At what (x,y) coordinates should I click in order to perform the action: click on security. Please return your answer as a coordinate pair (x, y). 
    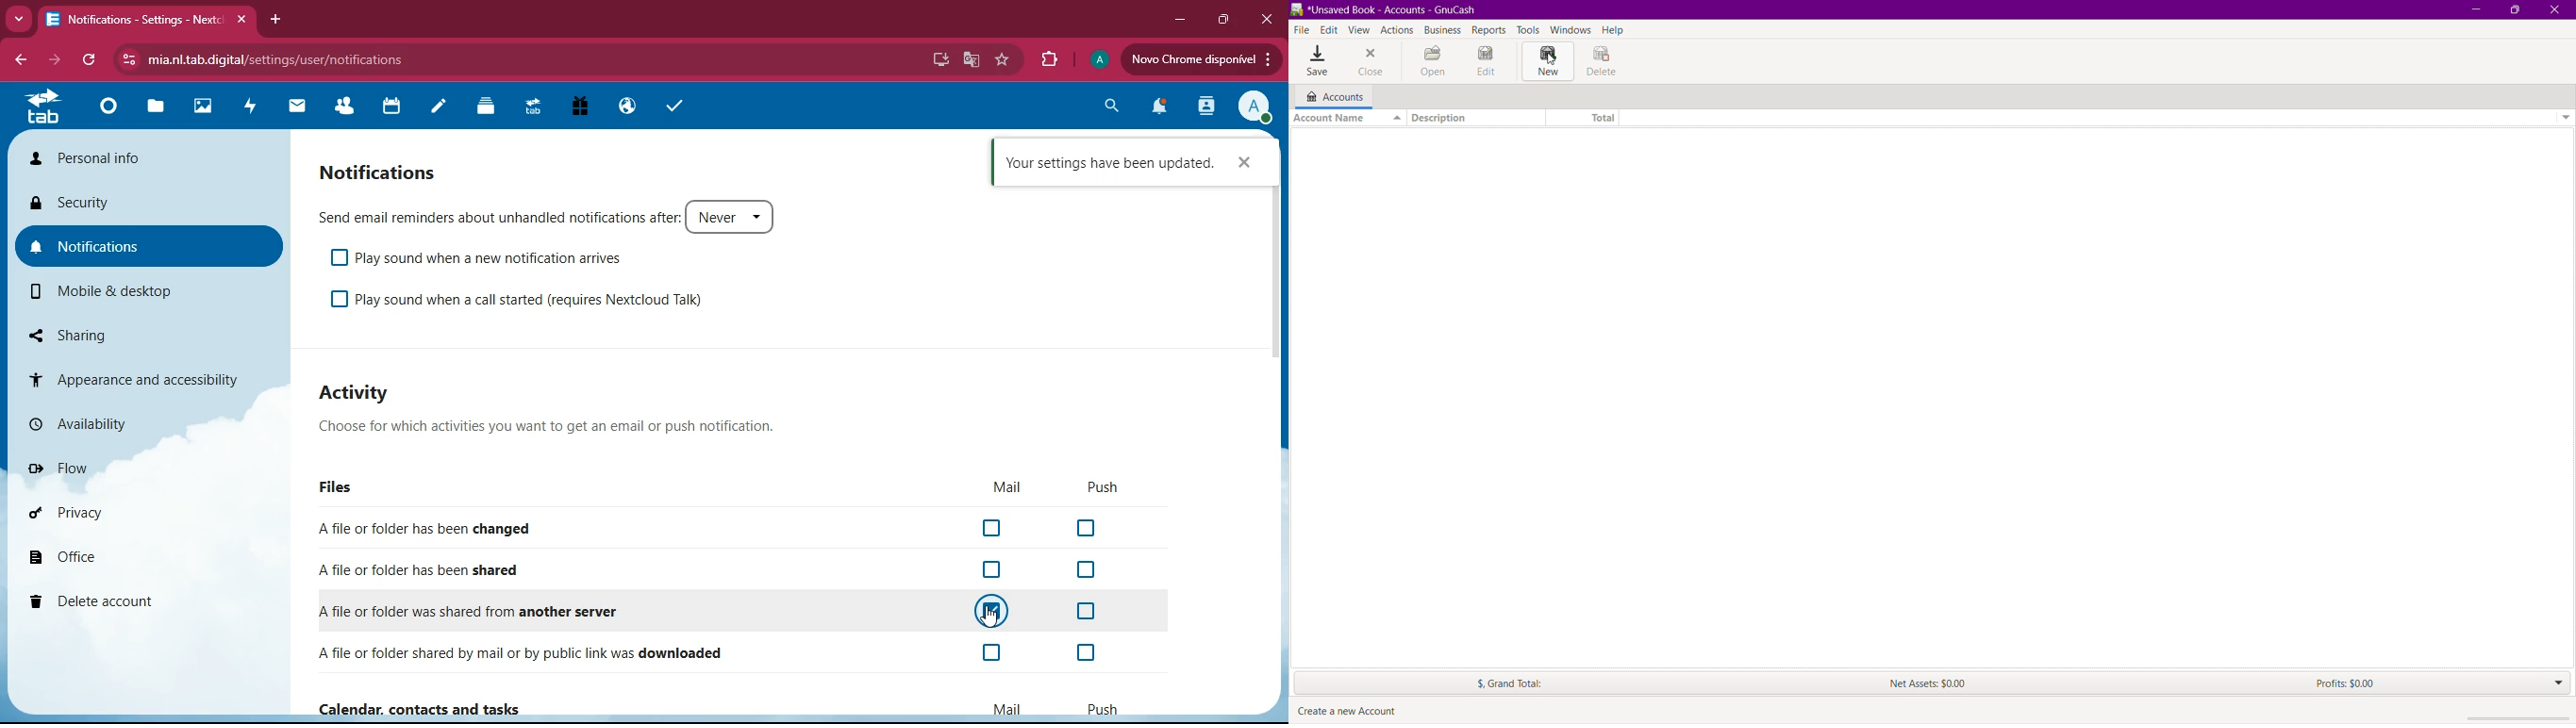
    Looking at the image, I should click on (141, 205).